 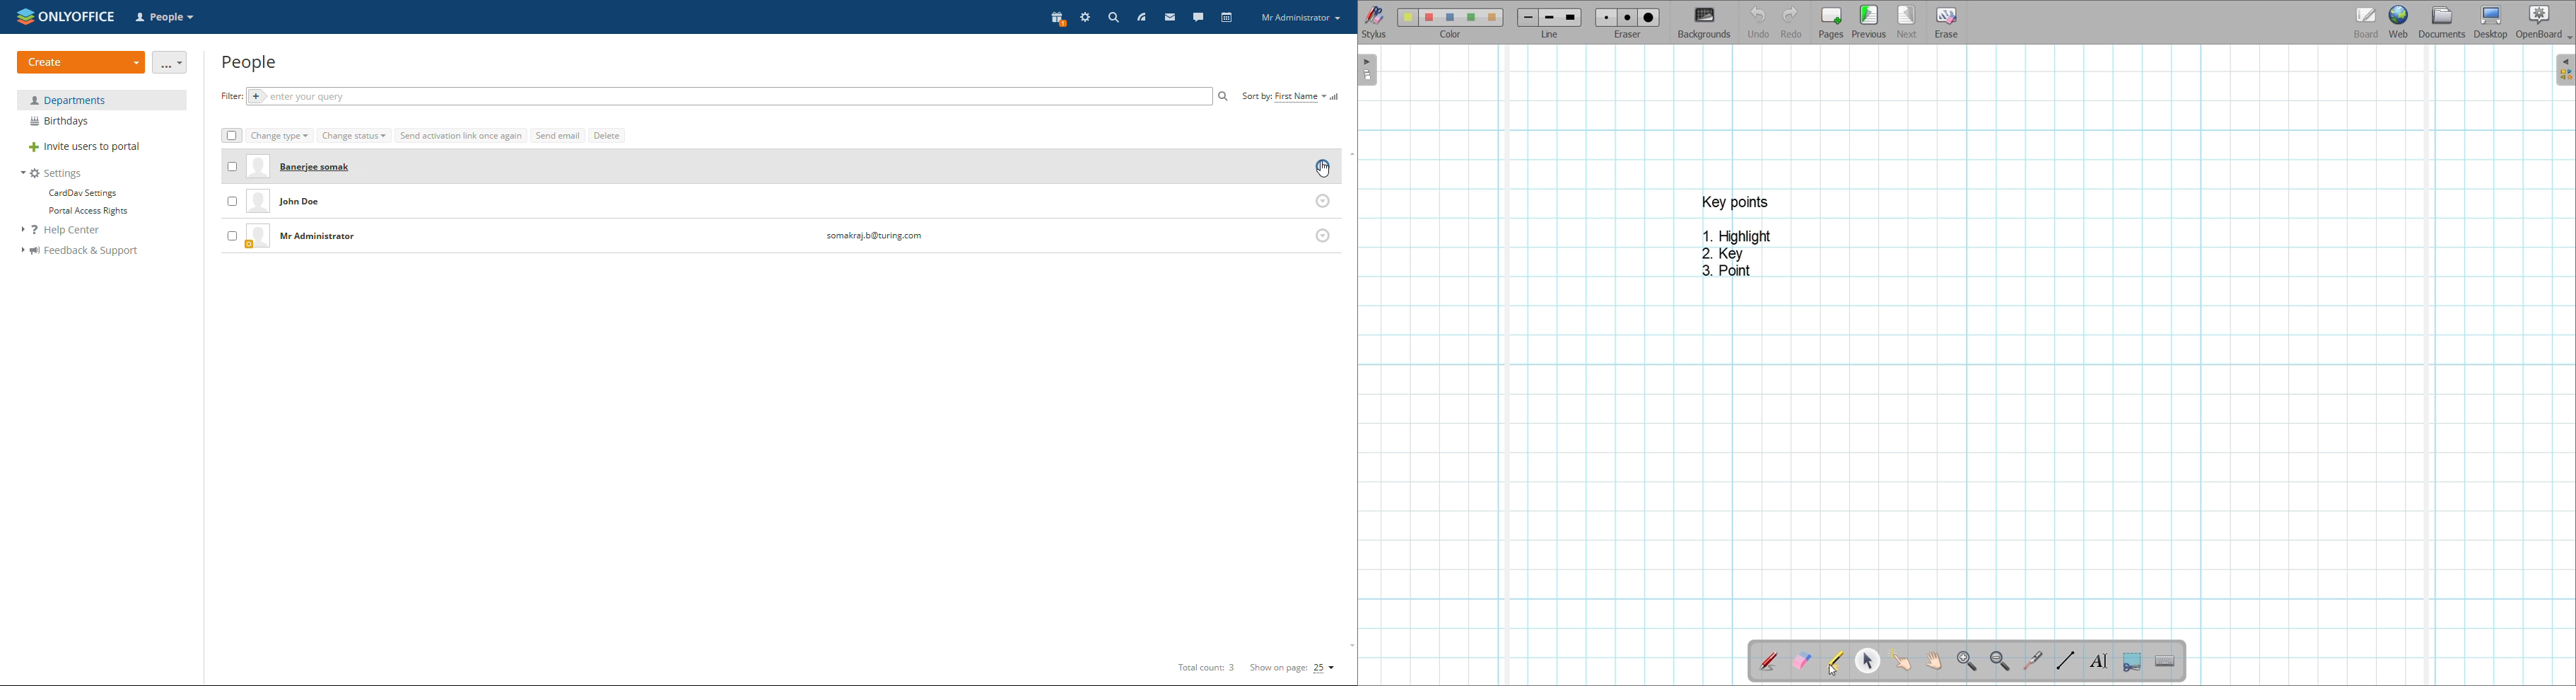 I want to click on Interact with items, so click(x=1899, y=660).